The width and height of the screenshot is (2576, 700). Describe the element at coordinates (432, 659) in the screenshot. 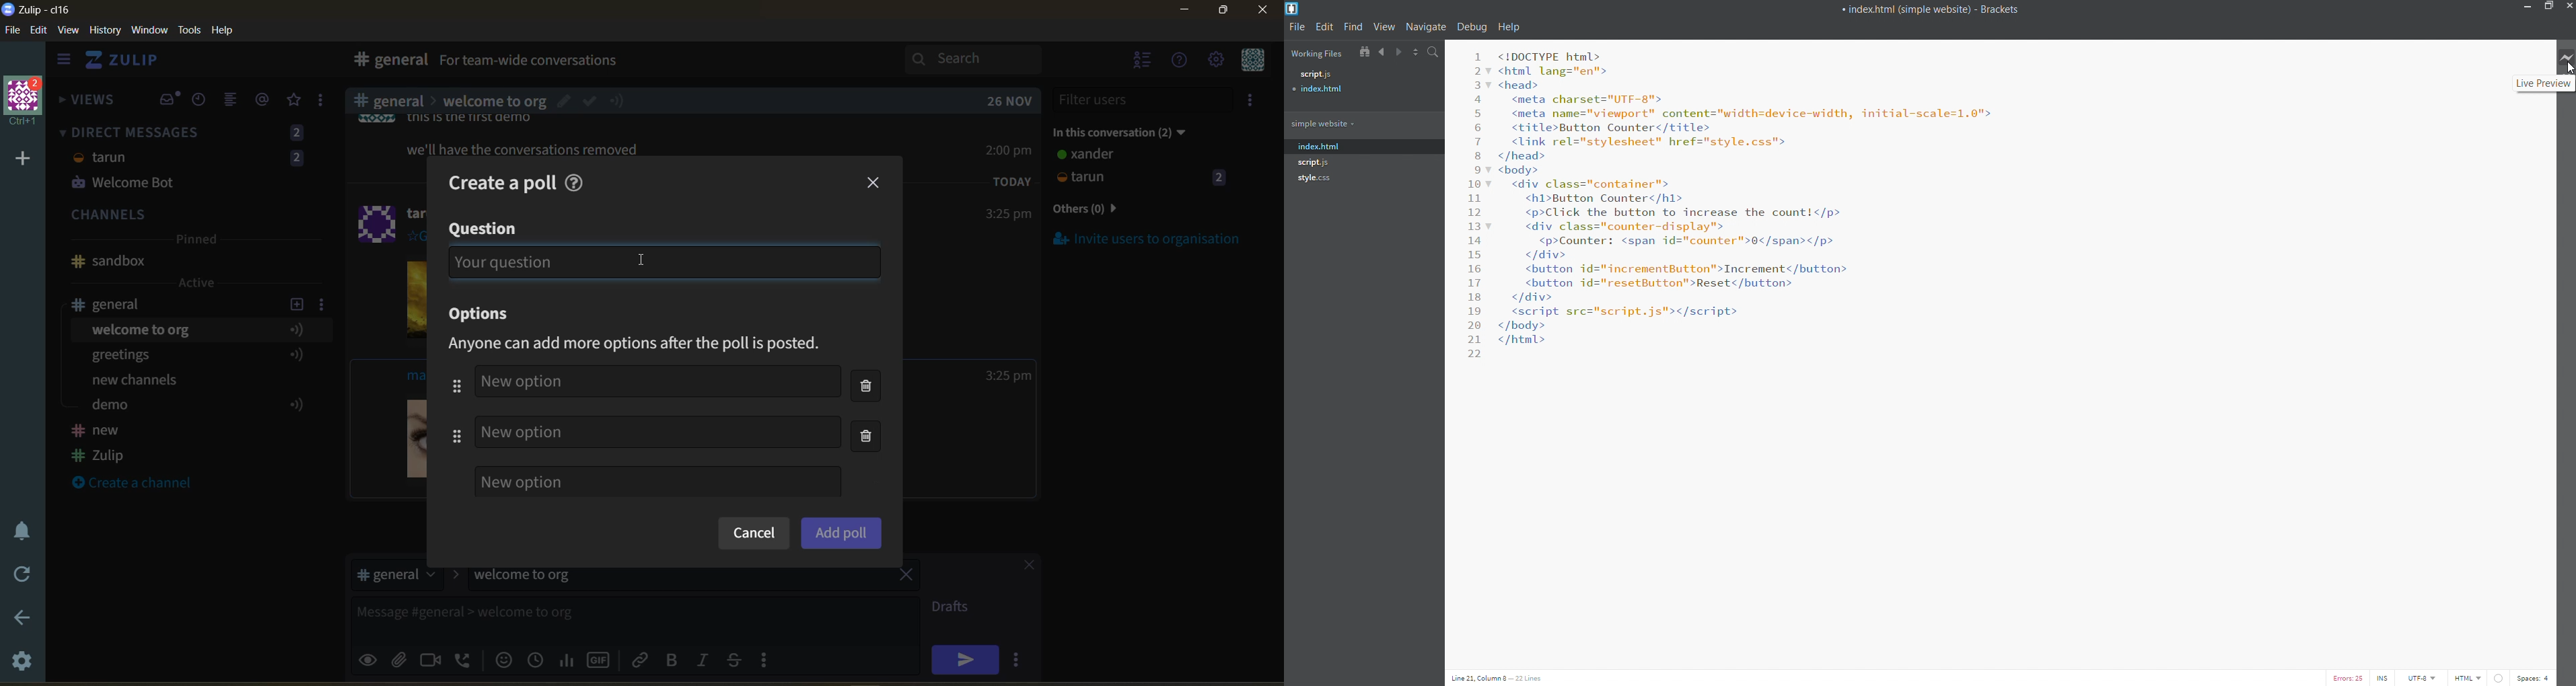

I see `add video call` at that location.